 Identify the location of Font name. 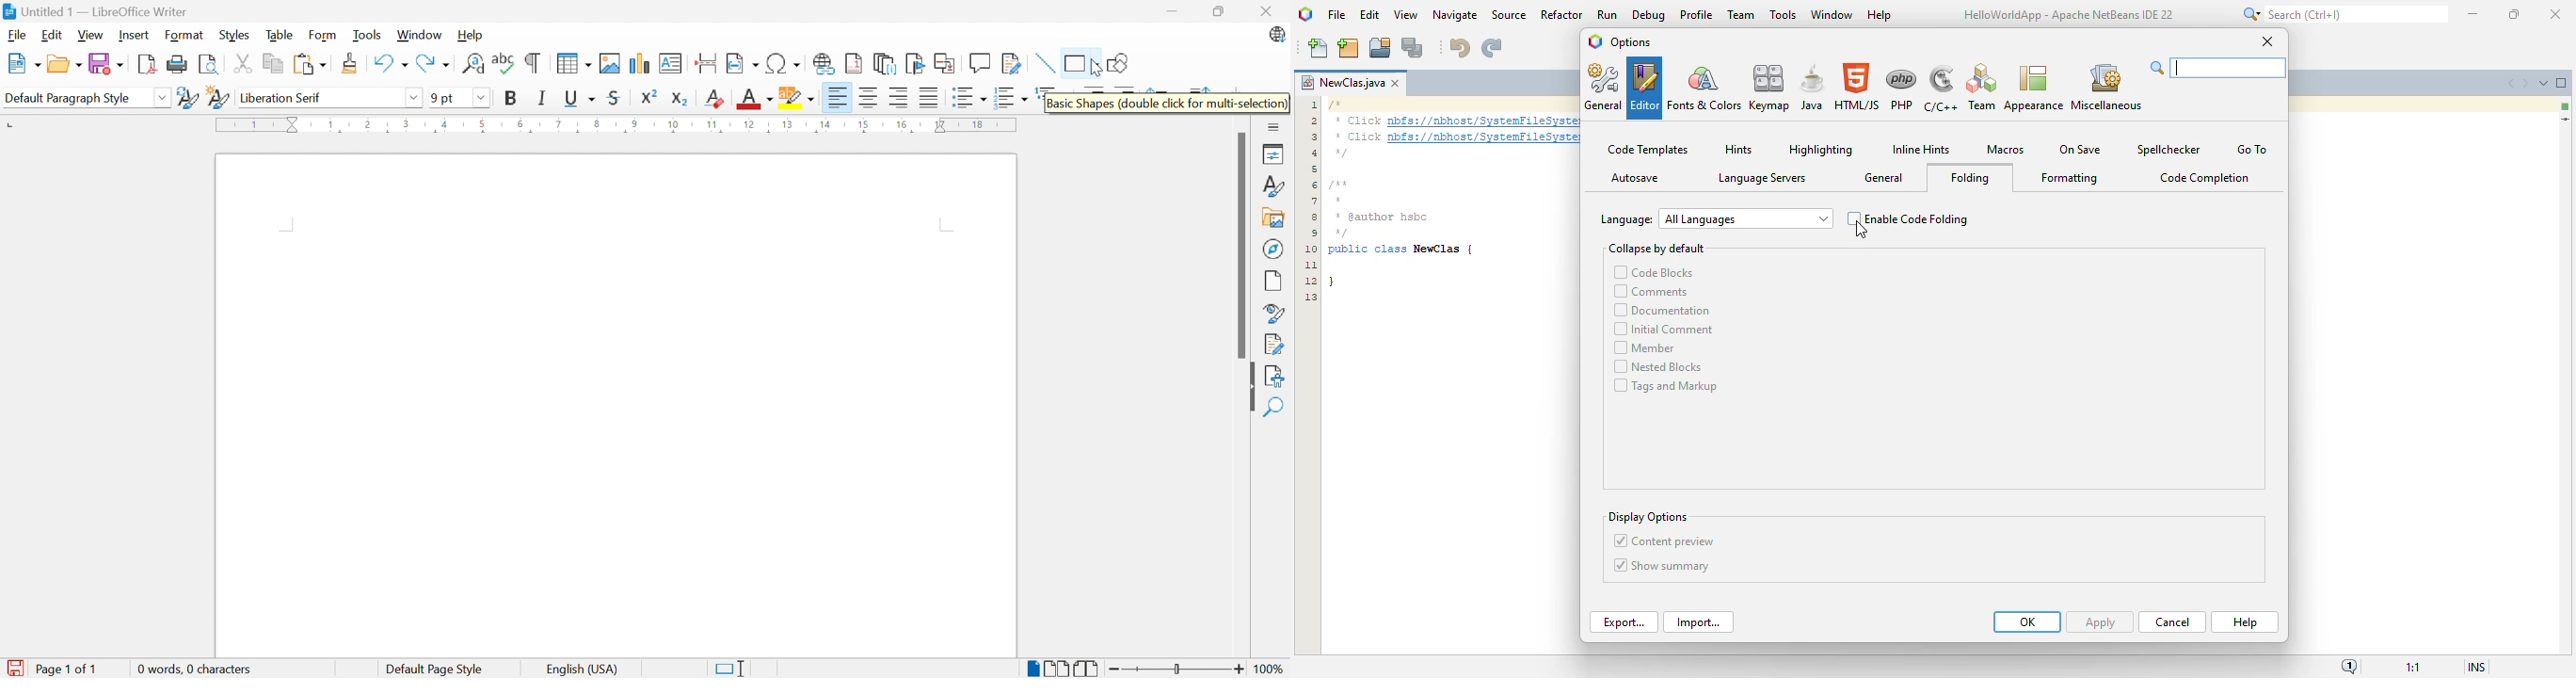
(317, 98).